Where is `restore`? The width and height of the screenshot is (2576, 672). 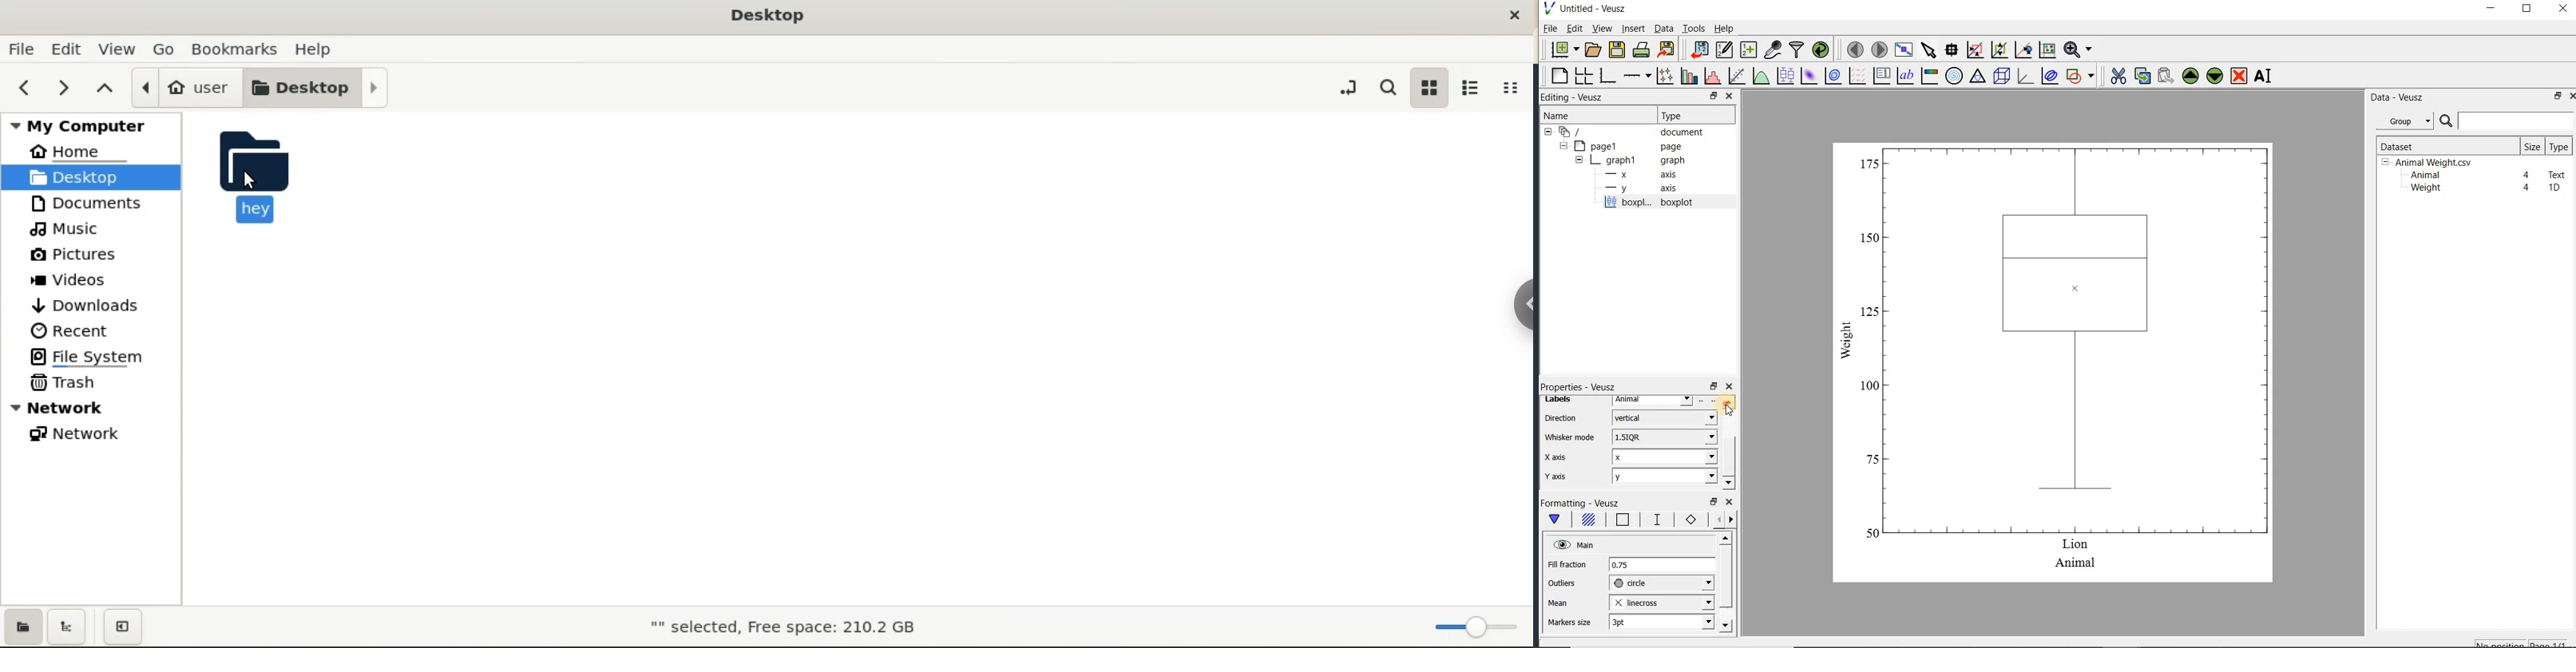 restore is located at coordinates (1713, 386).